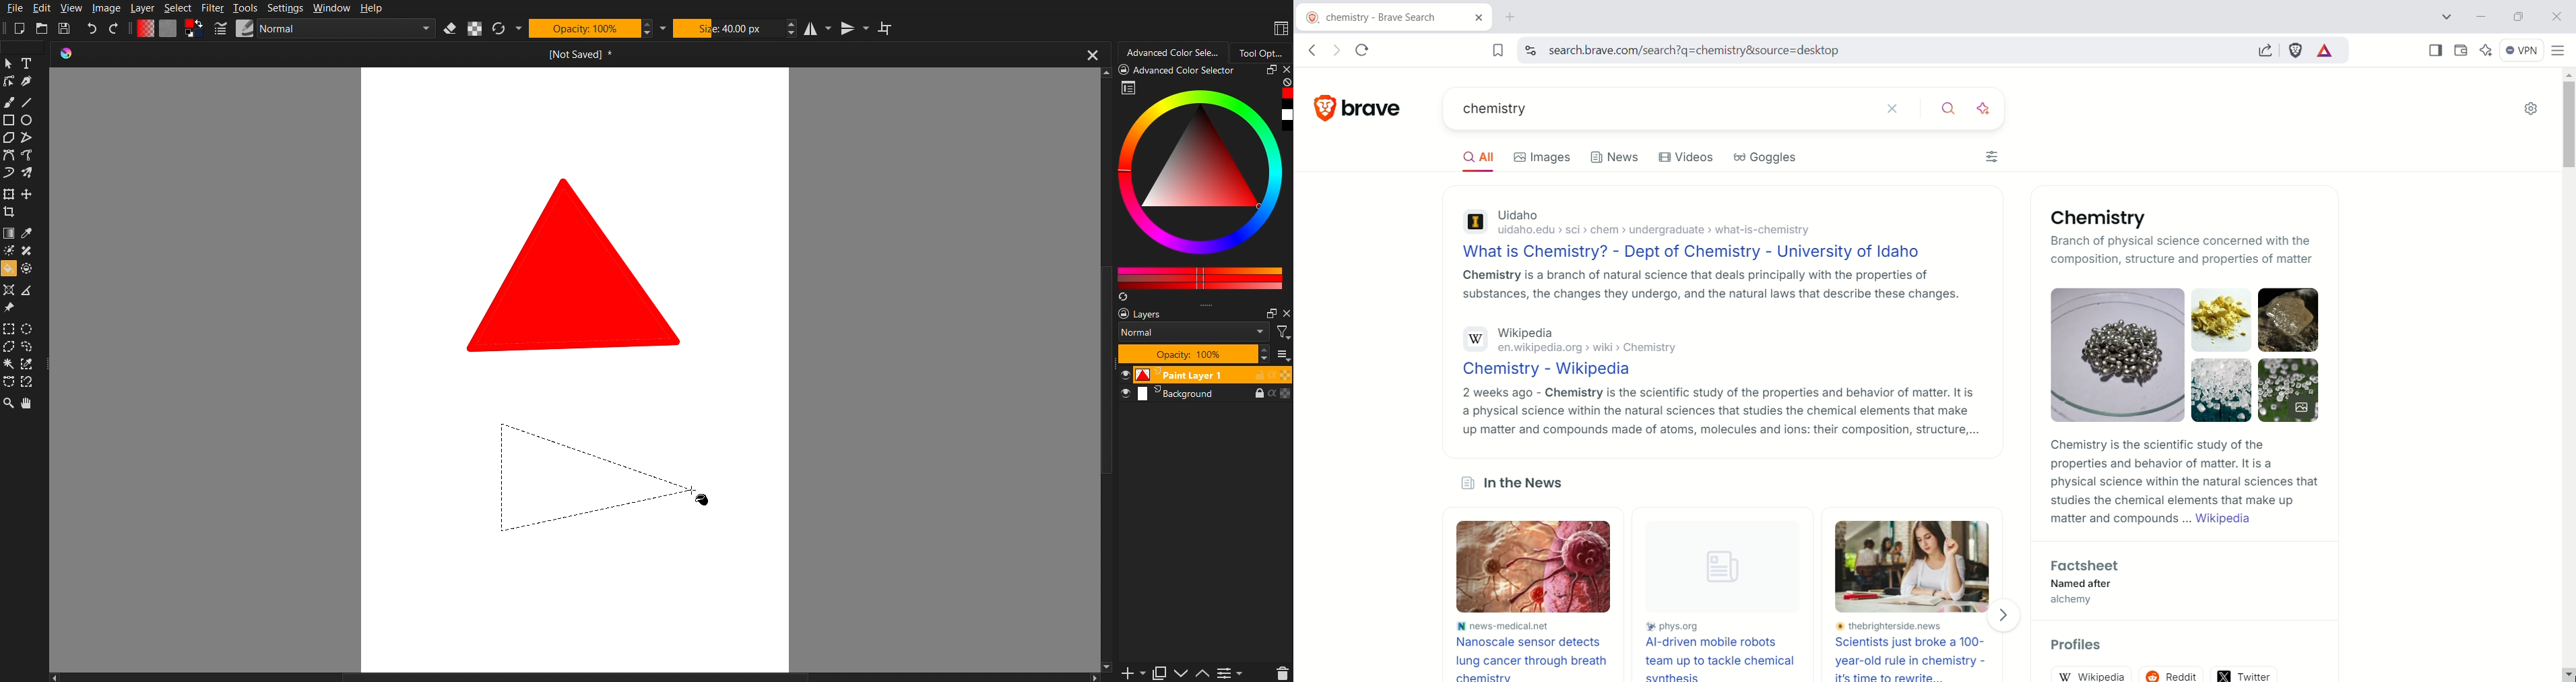  Describe the element at coordinates (583, 29) in the screenshot. I see `Opacity` at that location.